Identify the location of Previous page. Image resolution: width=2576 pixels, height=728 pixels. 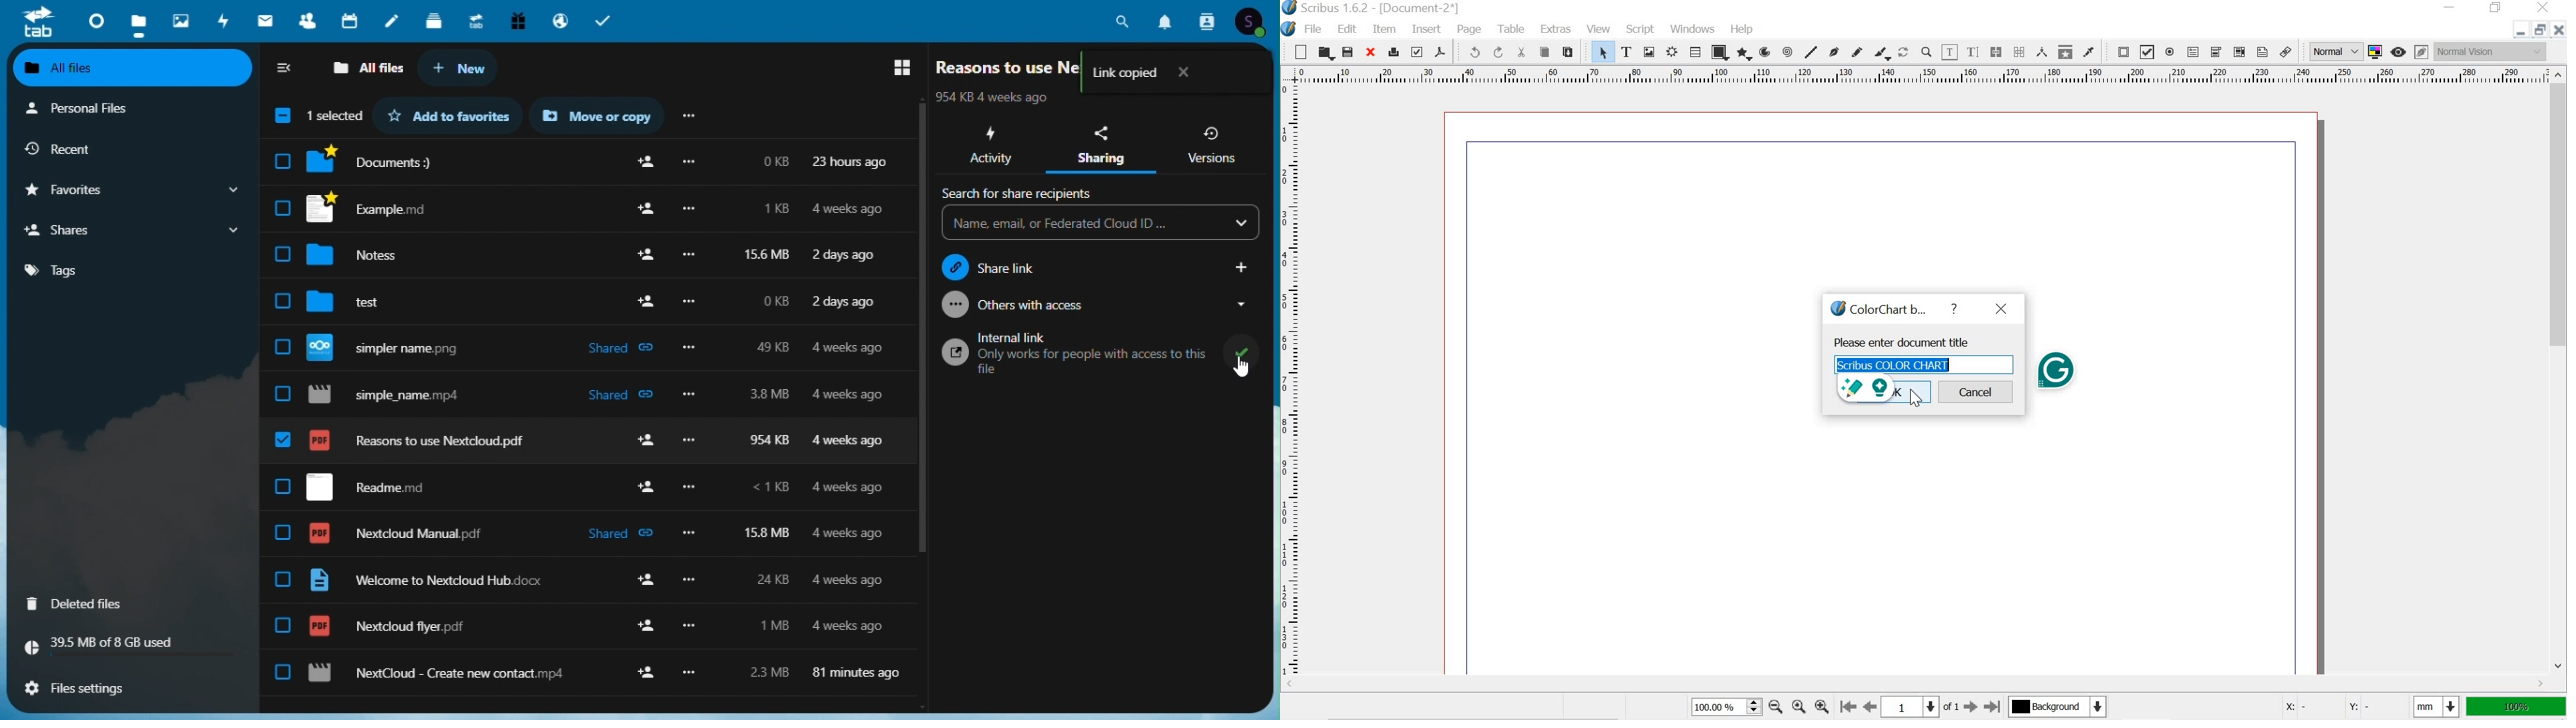
(1869, 705).